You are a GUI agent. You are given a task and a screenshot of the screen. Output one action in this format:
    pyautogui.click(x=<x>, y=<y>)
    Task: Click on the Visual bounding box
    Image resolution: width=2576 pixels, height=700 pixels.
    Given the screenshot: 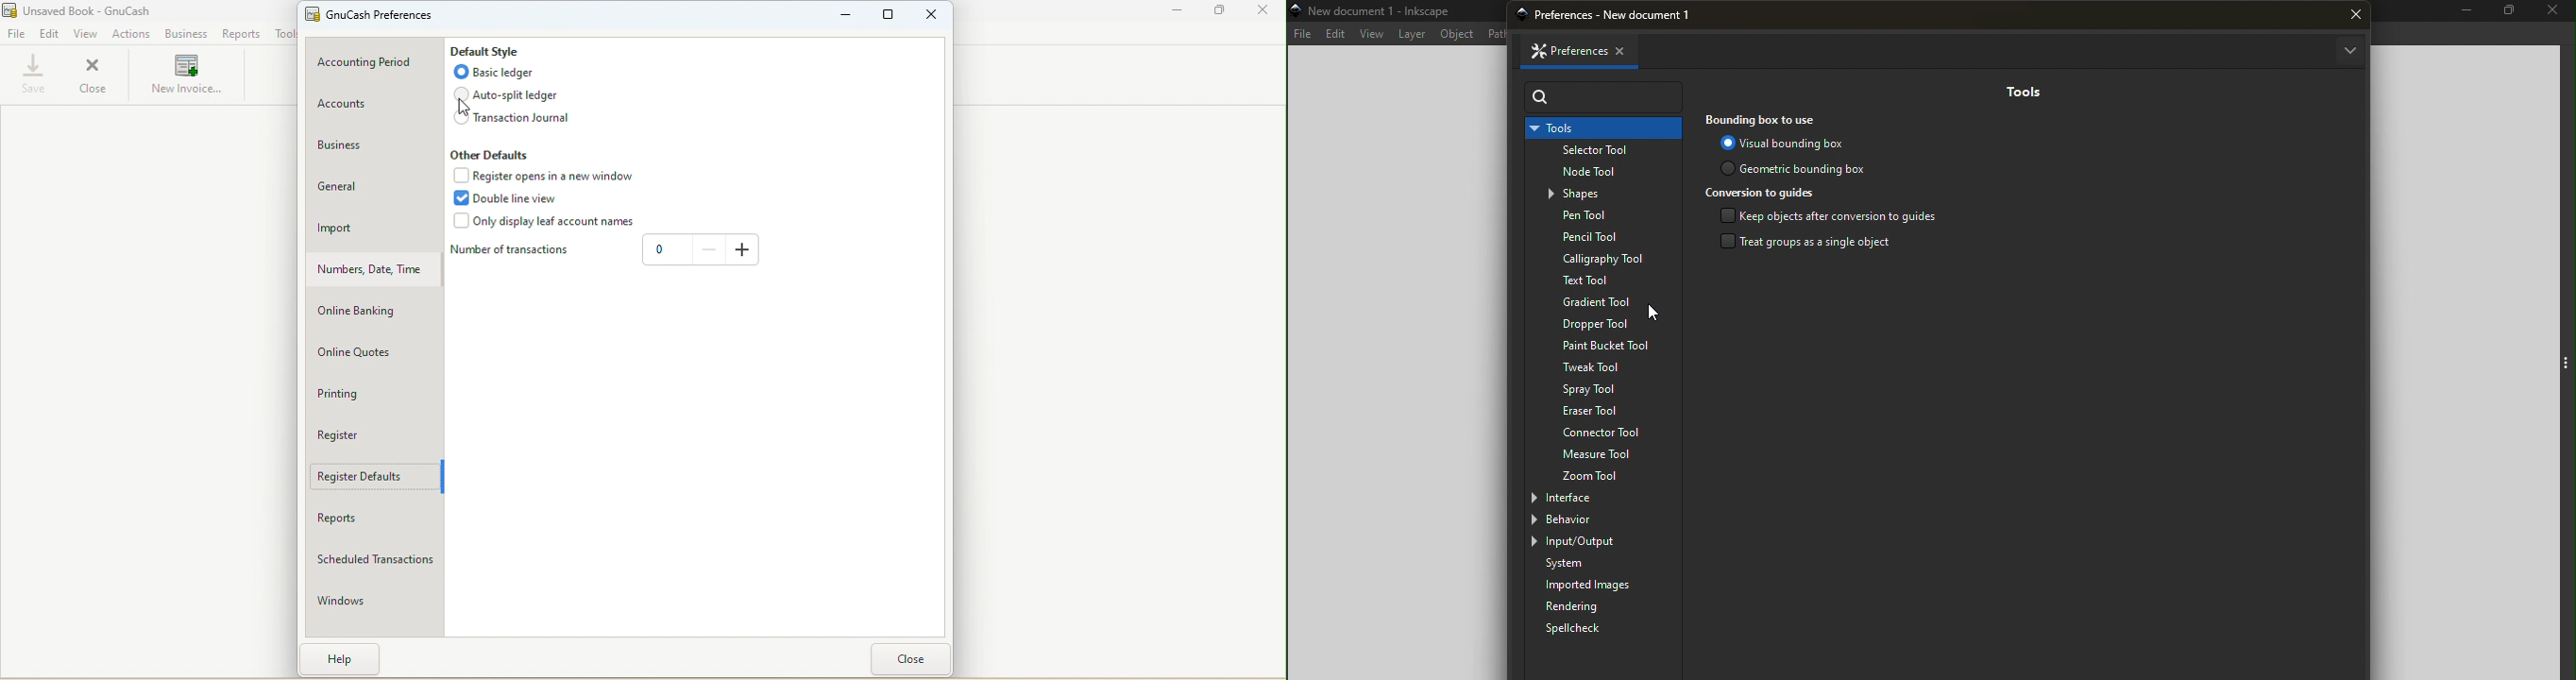 What is the action you would take?
    pyautogui.click(x=1784, y=143)
    